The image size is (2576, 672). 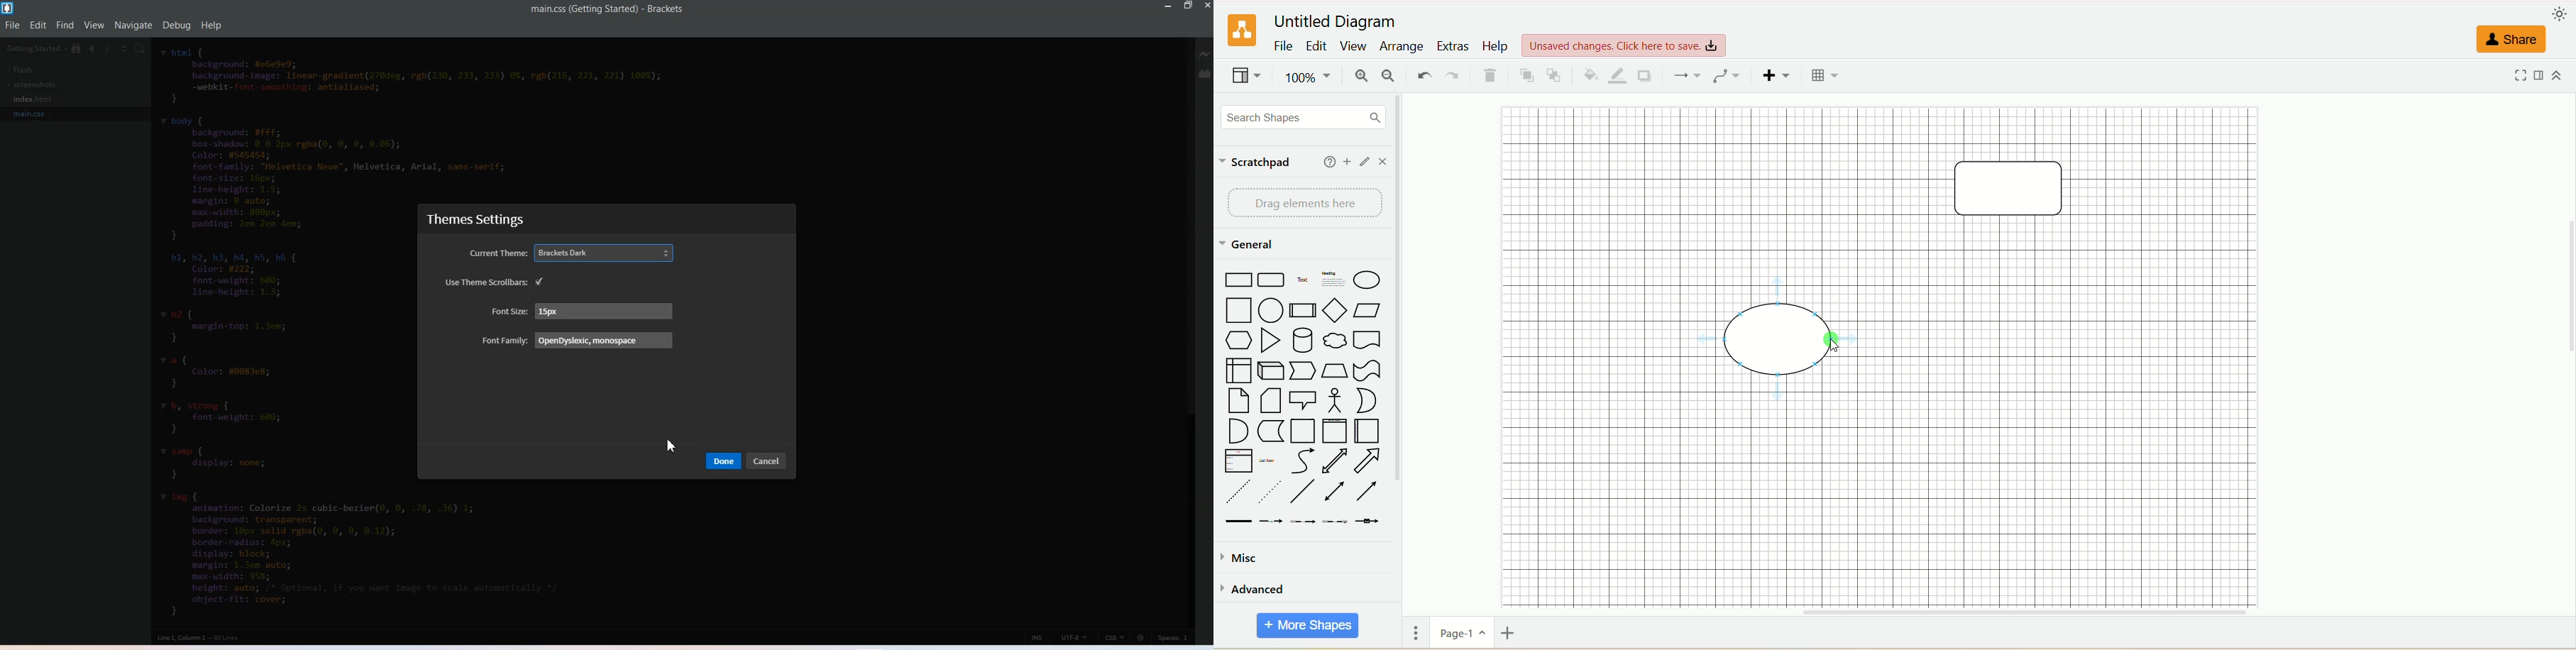 I want to click on format, so click(x=2541, y=76).